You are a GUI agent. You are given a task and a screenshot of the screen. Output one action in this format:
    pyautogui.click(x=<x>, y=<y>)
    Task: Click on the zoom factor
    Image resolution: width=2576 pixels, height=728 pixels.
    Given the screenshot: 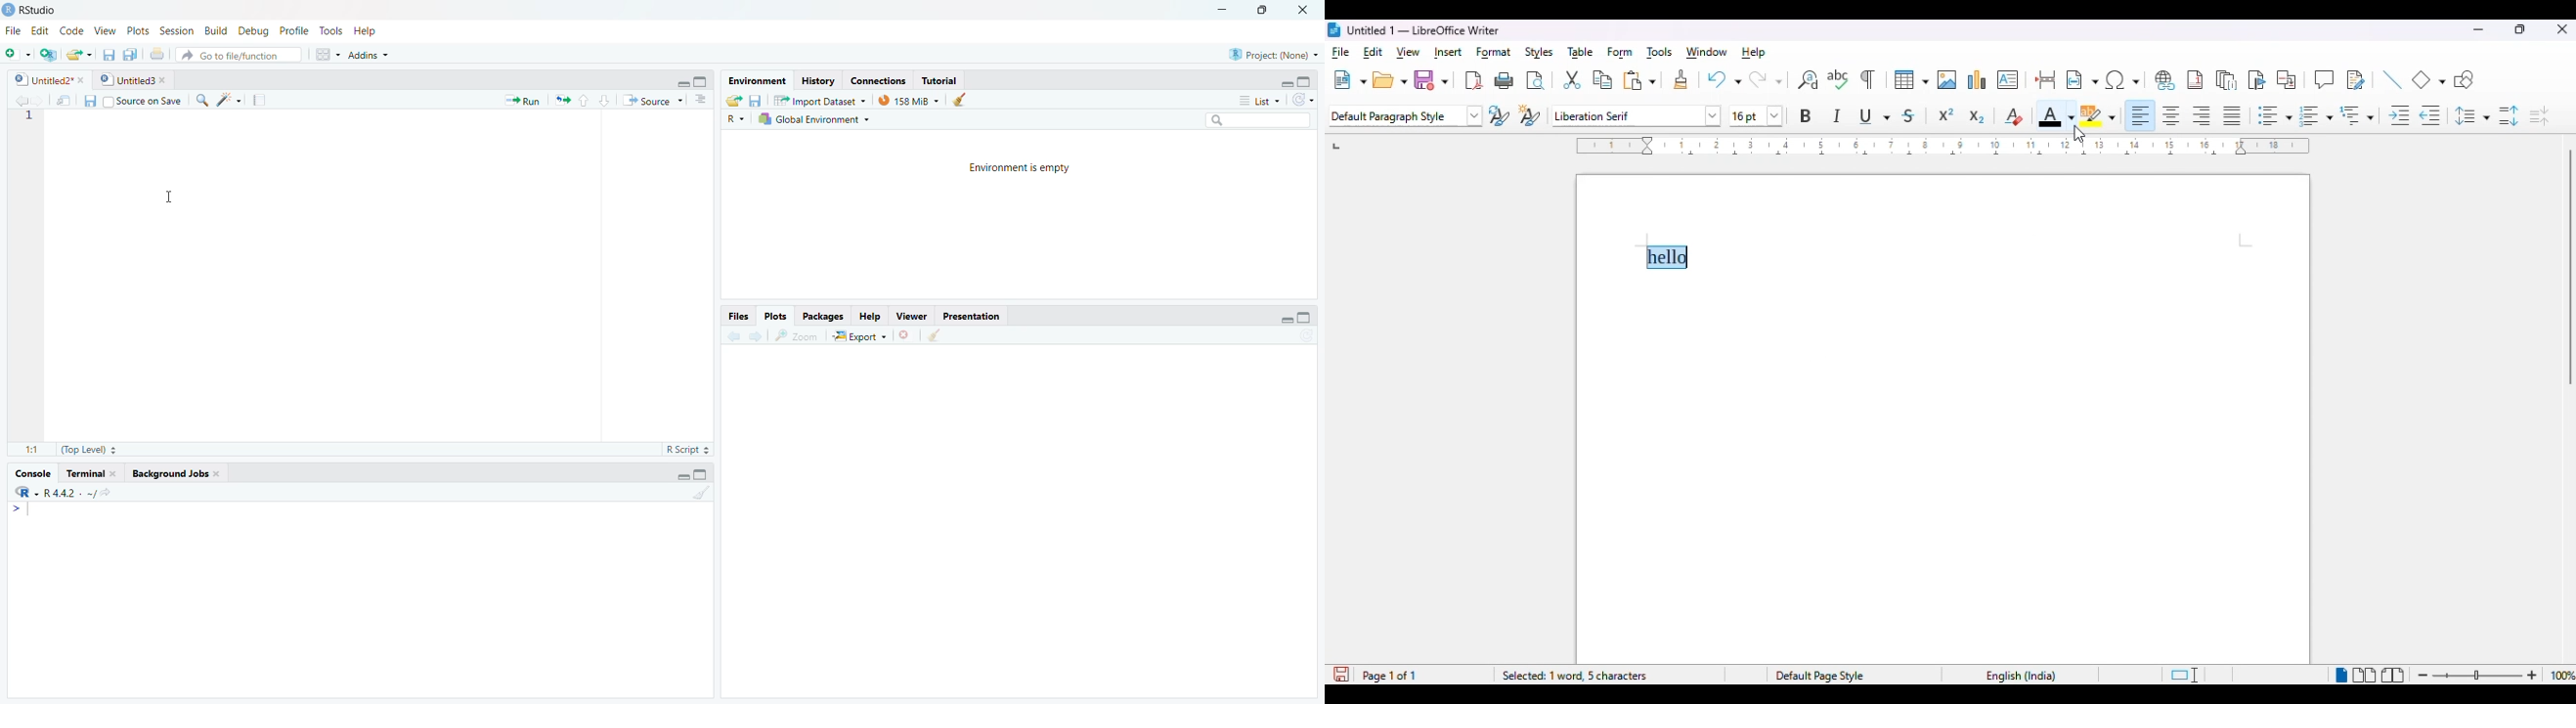 What is the action you would take?
    pyautogui.click(x=2561, y=675)
    